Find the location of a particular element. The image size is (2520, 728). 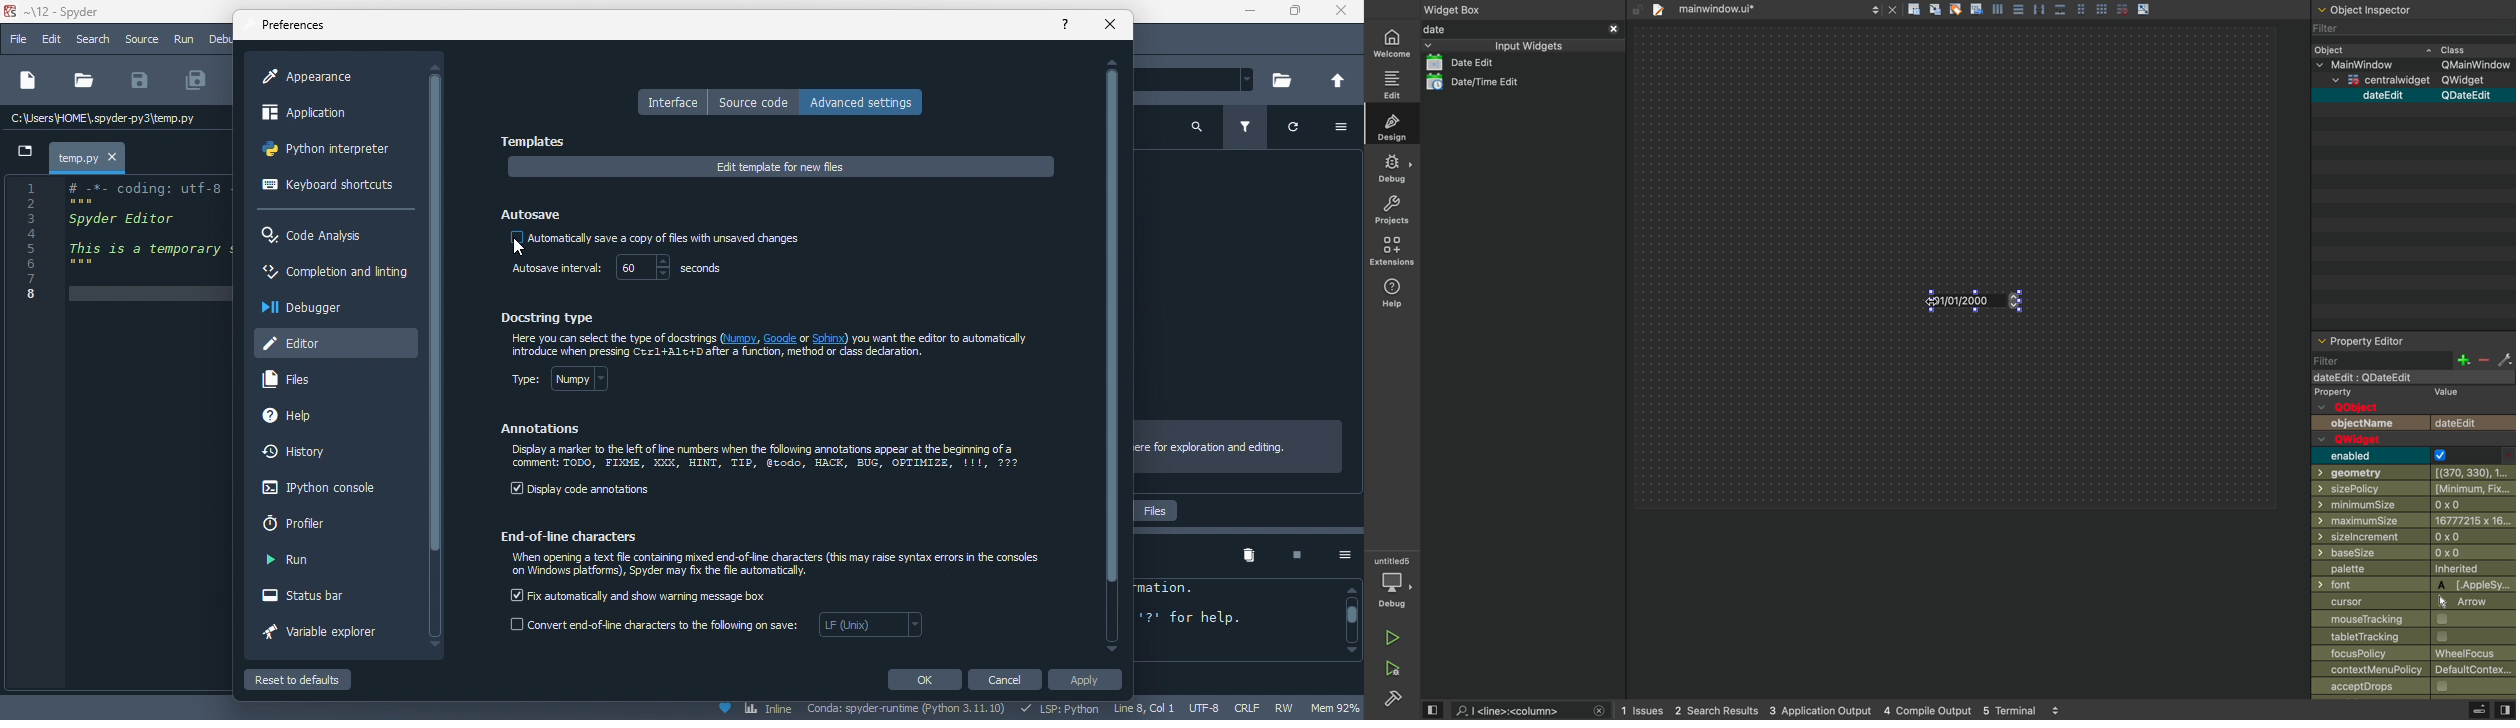

run is located at coordinates (185, 41).